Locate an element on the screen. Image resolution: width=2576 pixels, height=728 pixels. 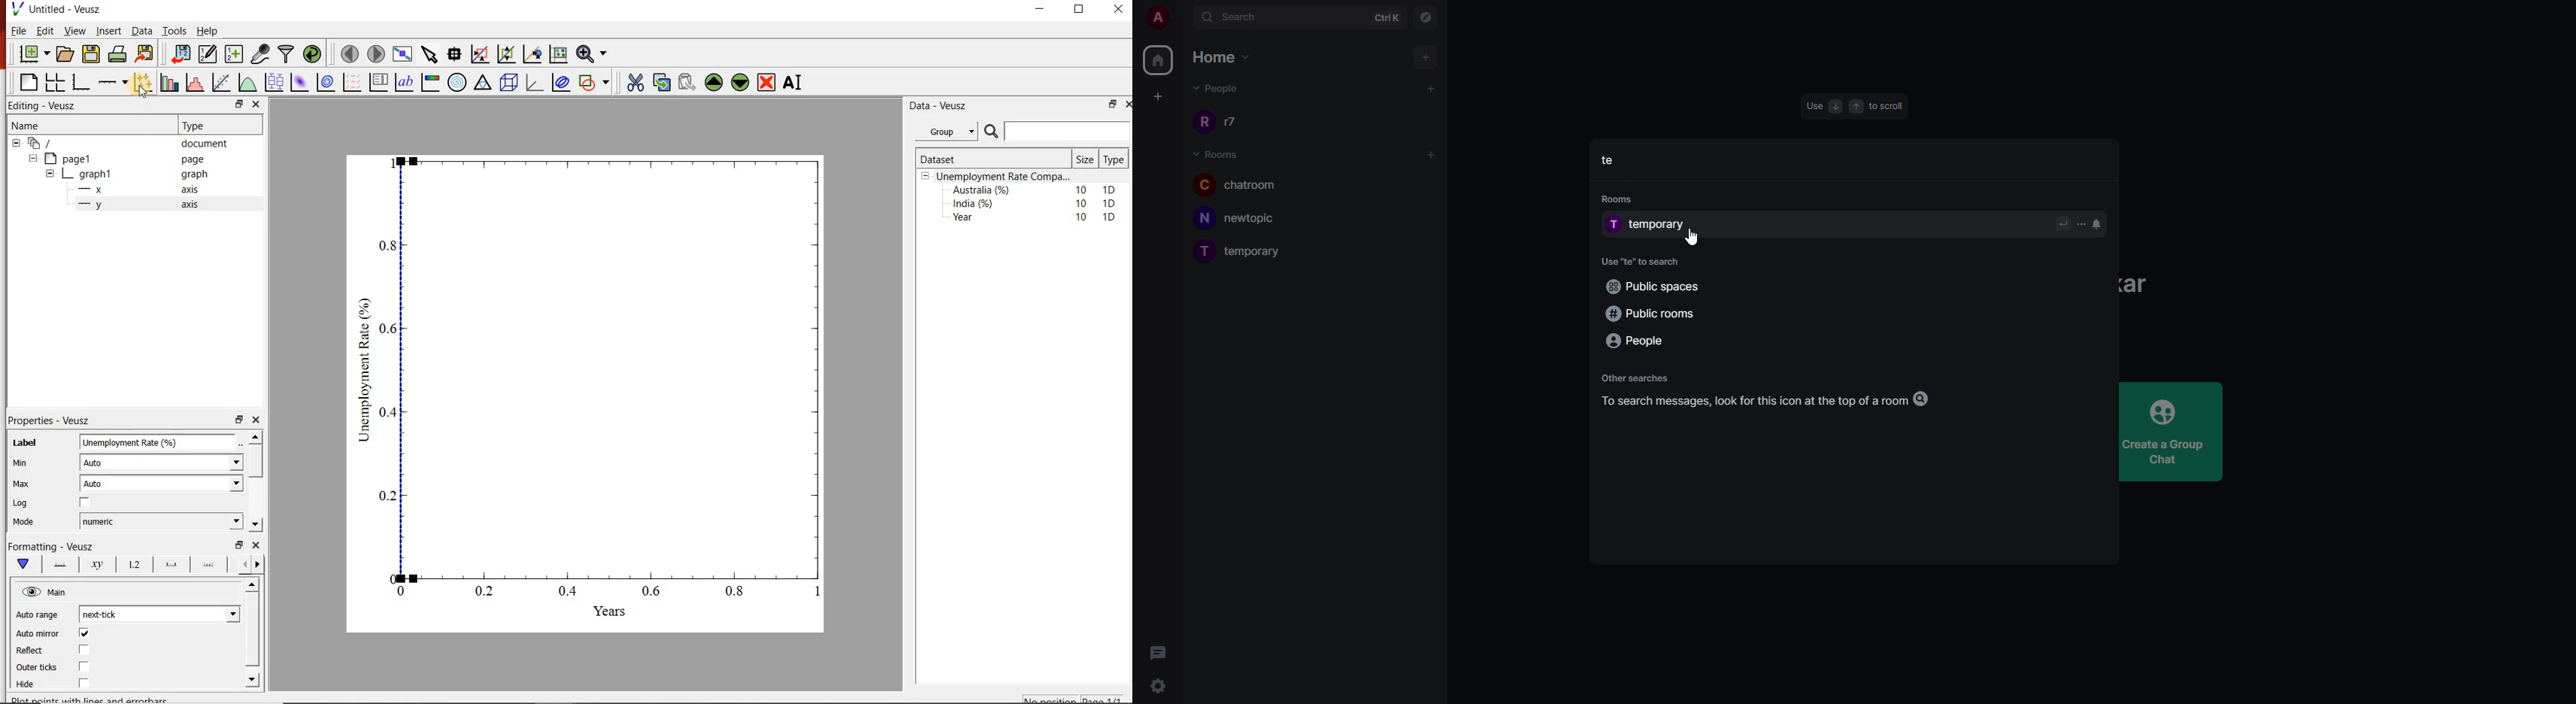
Data is located at coordinates (142, 31).